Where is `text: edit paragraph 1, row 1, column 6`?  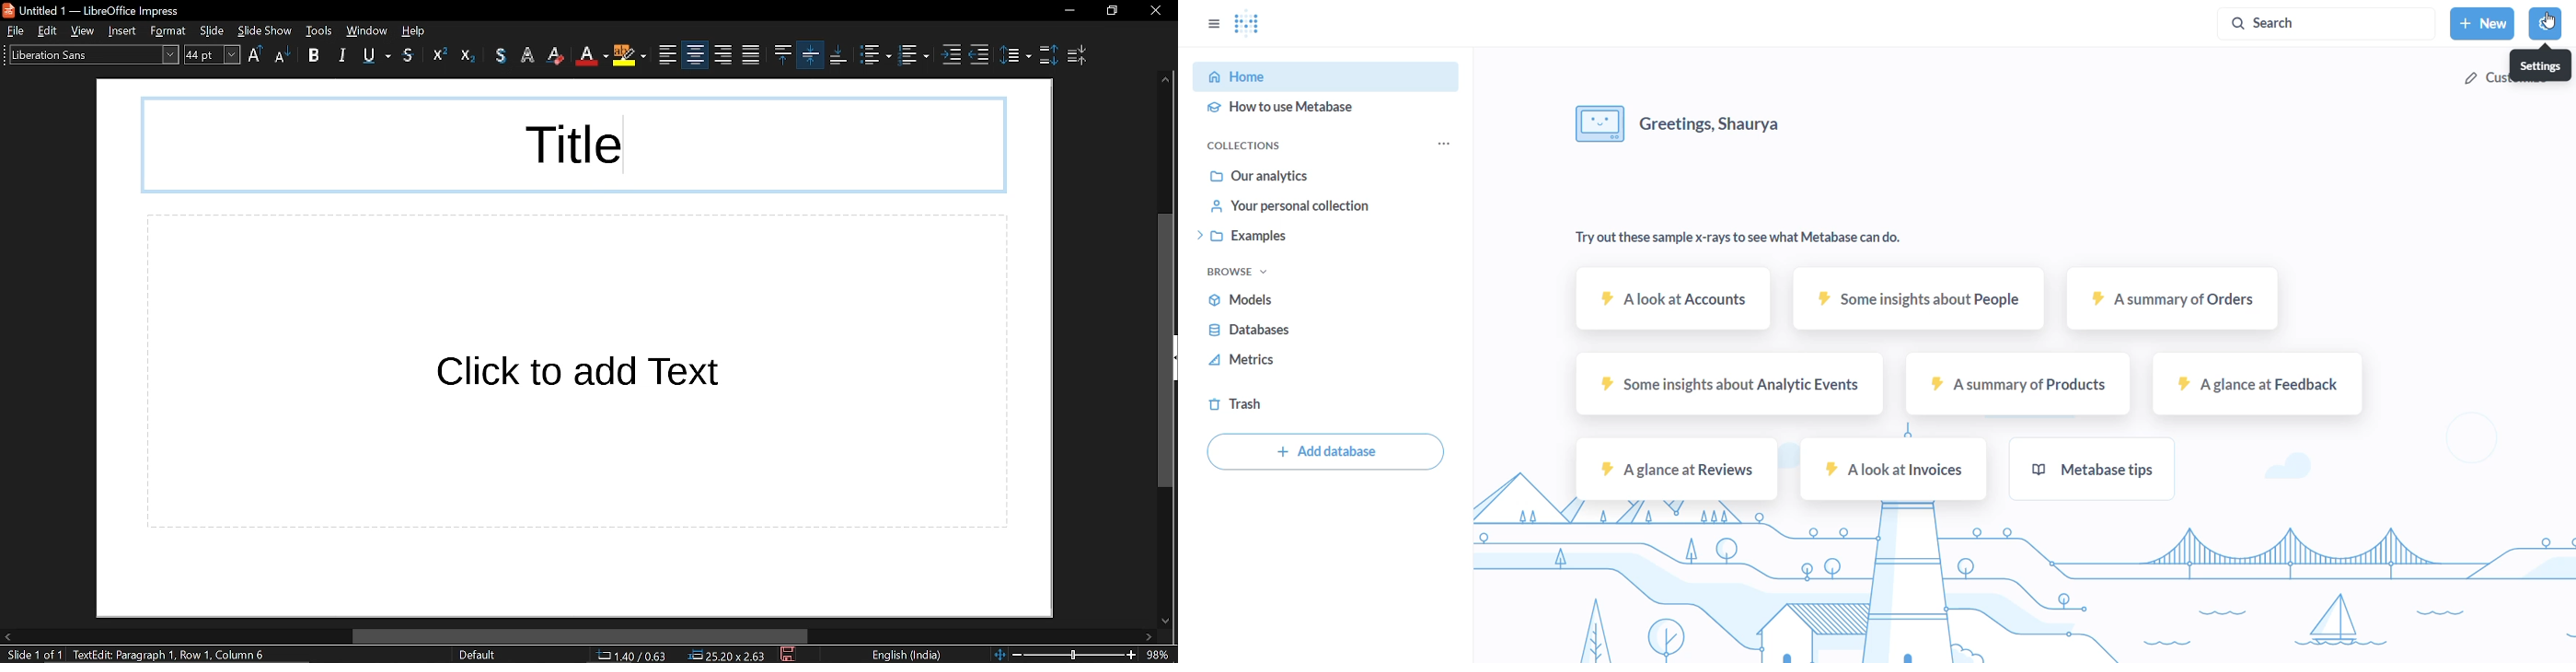
text: edit paragraph 1, row 1, column 6 is located at coordinates (176, 655).